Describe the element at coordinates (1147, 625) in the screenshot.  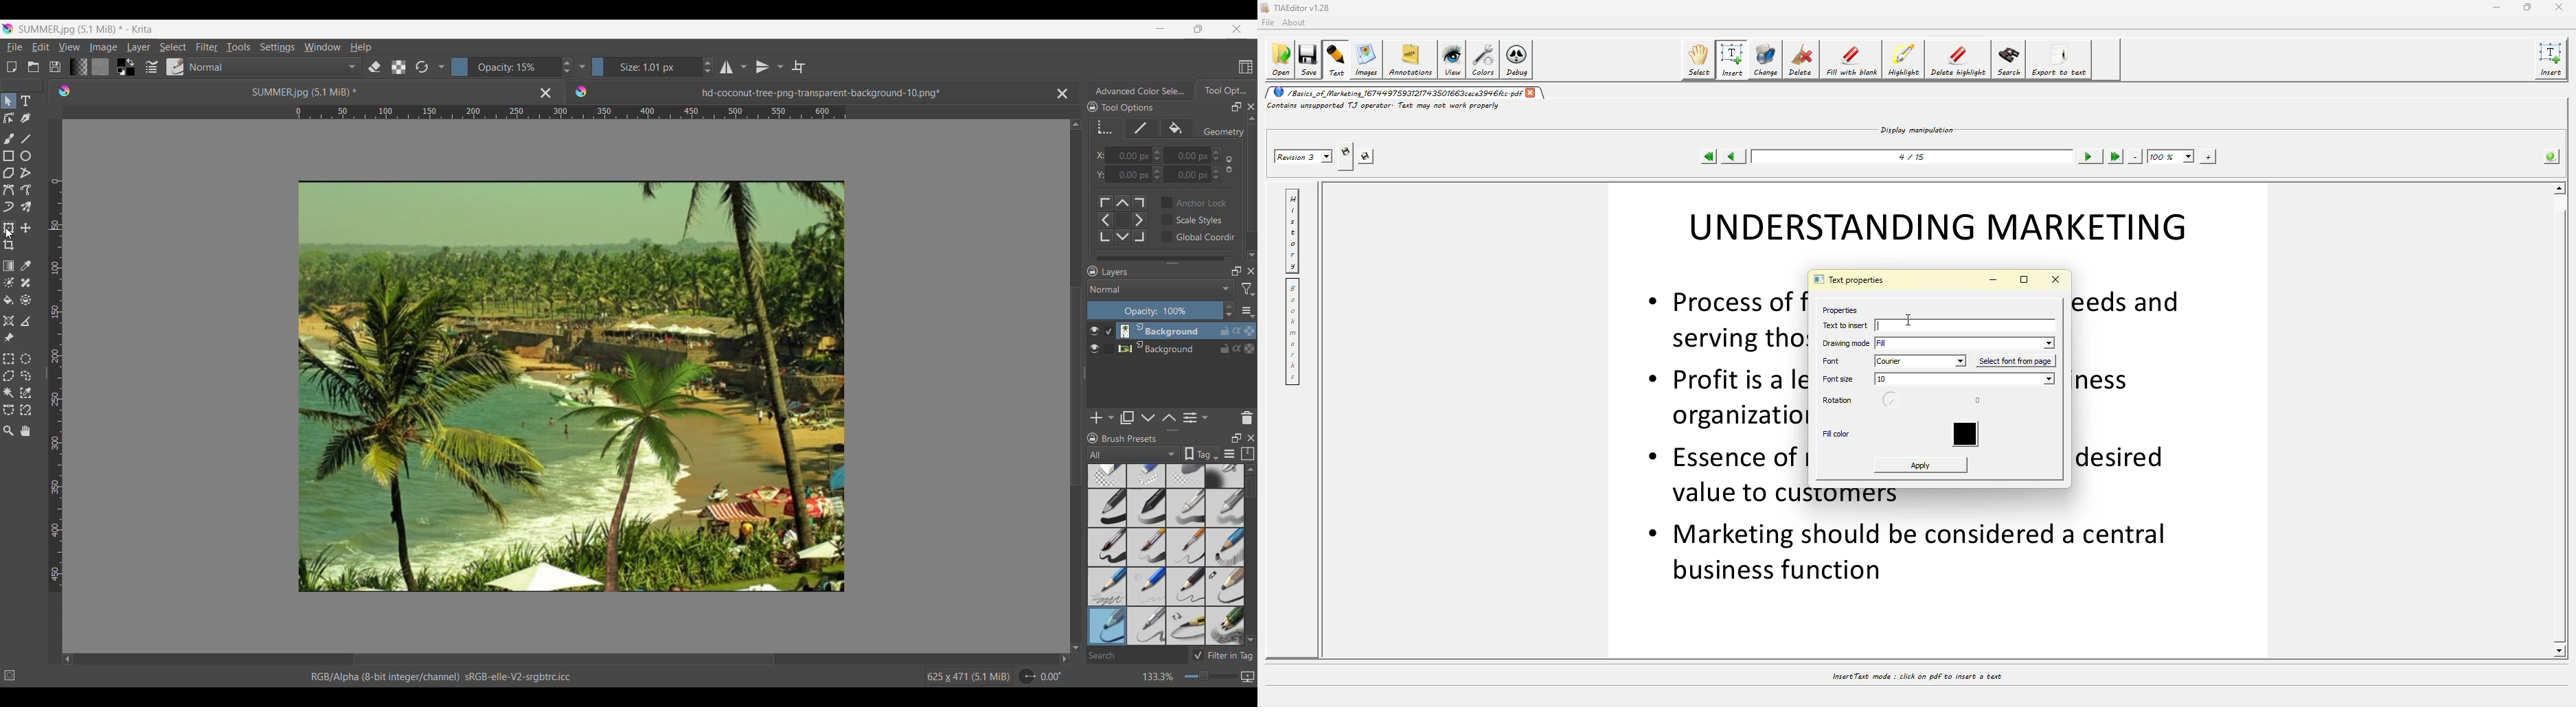
I see `pencil 5-tilted` at that location.